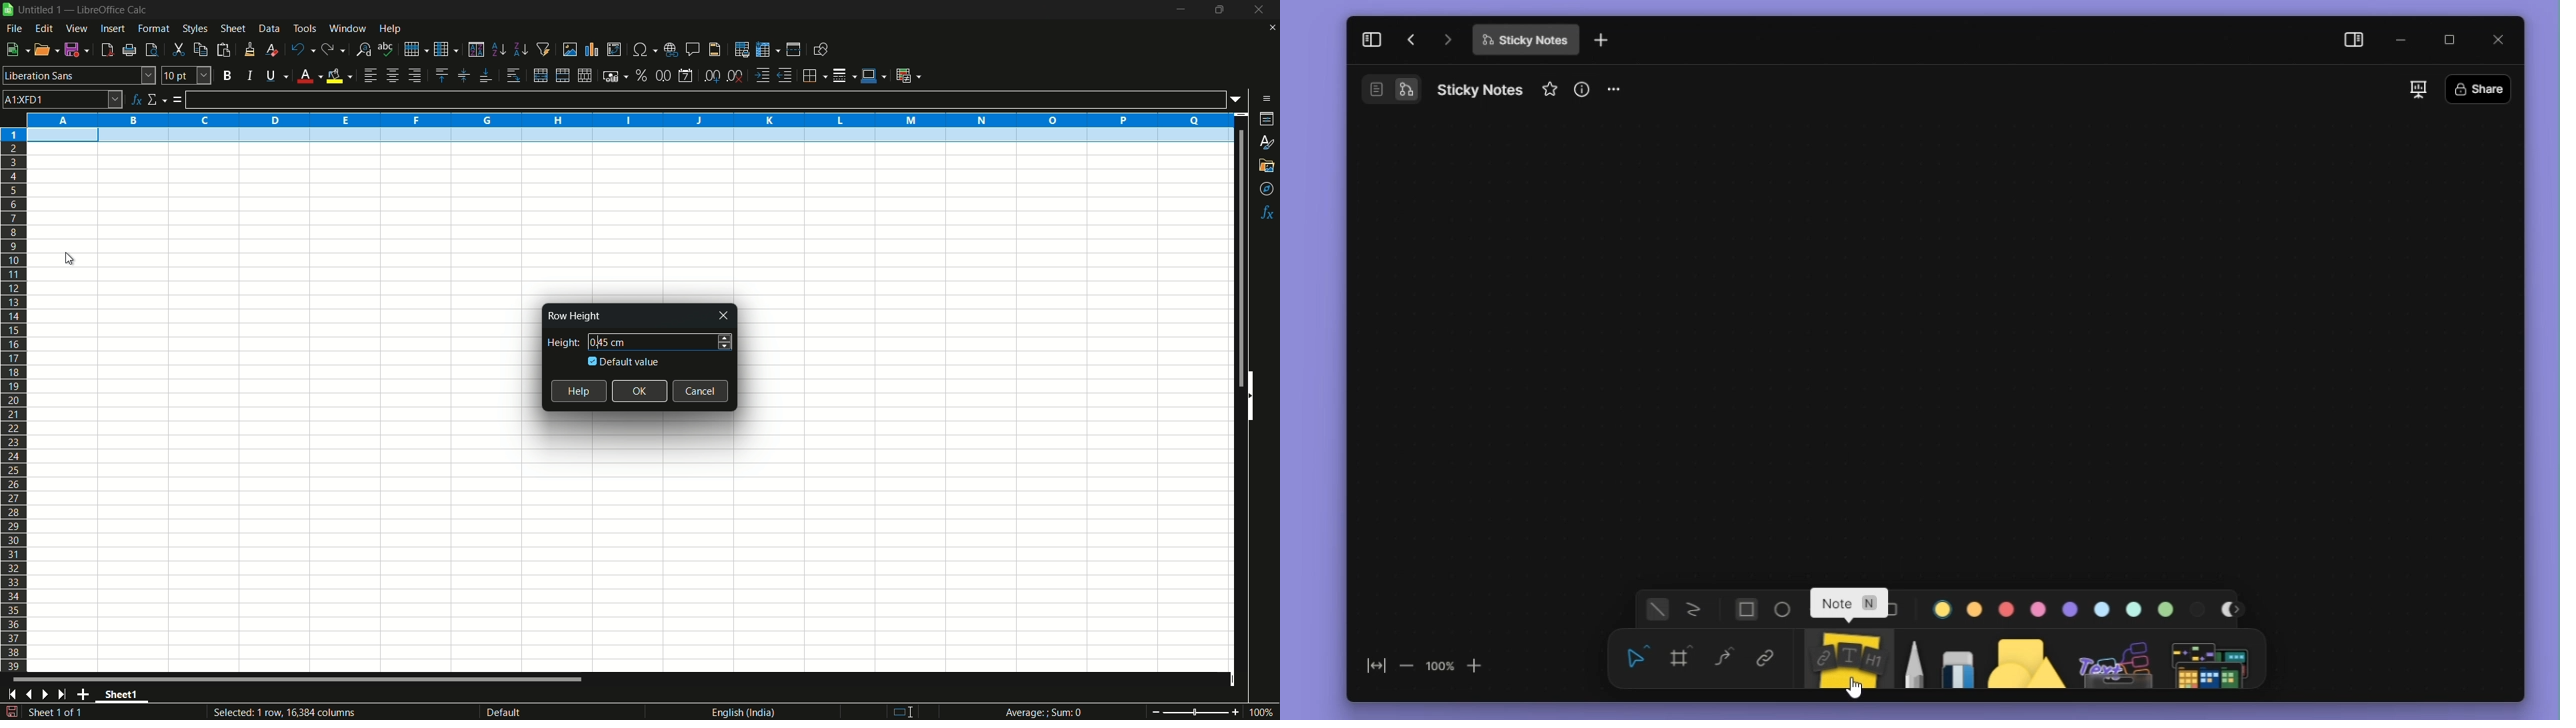  Describe the element at coordinates (516, 76) in the screenshot. I see `wrap text` at that location.